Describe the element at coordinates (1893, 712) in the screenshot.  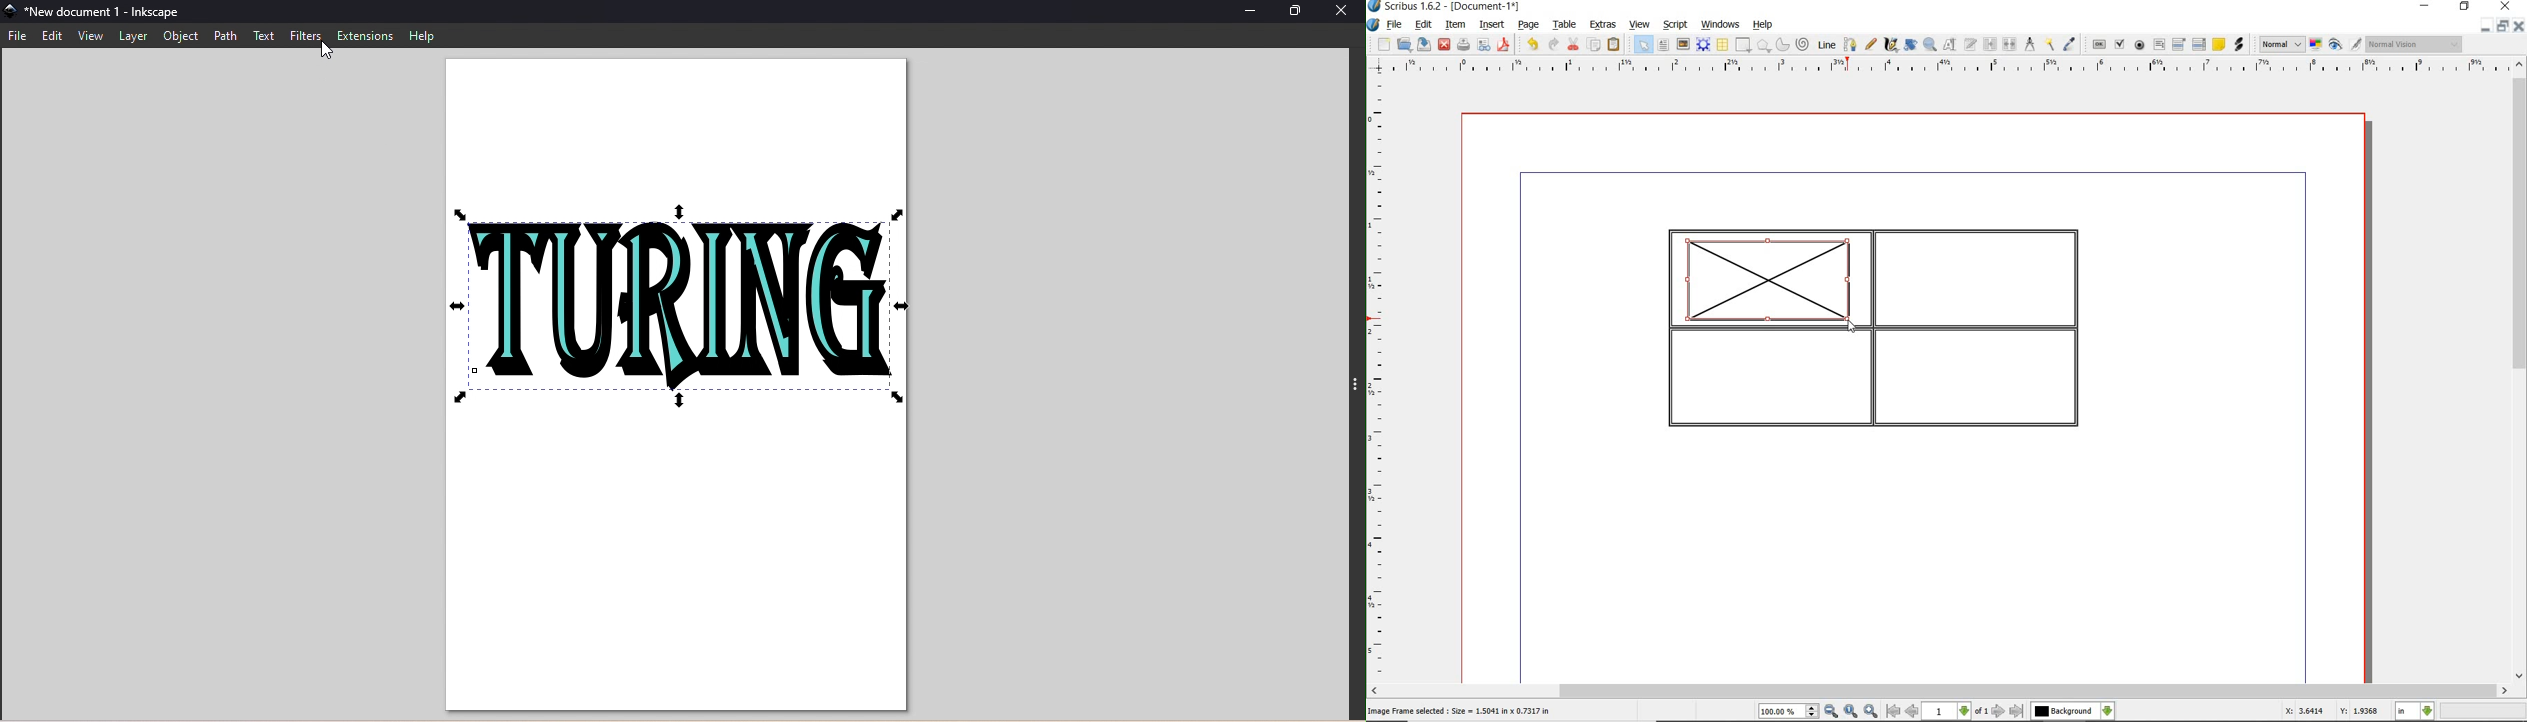
I see `go to first page` at that location.